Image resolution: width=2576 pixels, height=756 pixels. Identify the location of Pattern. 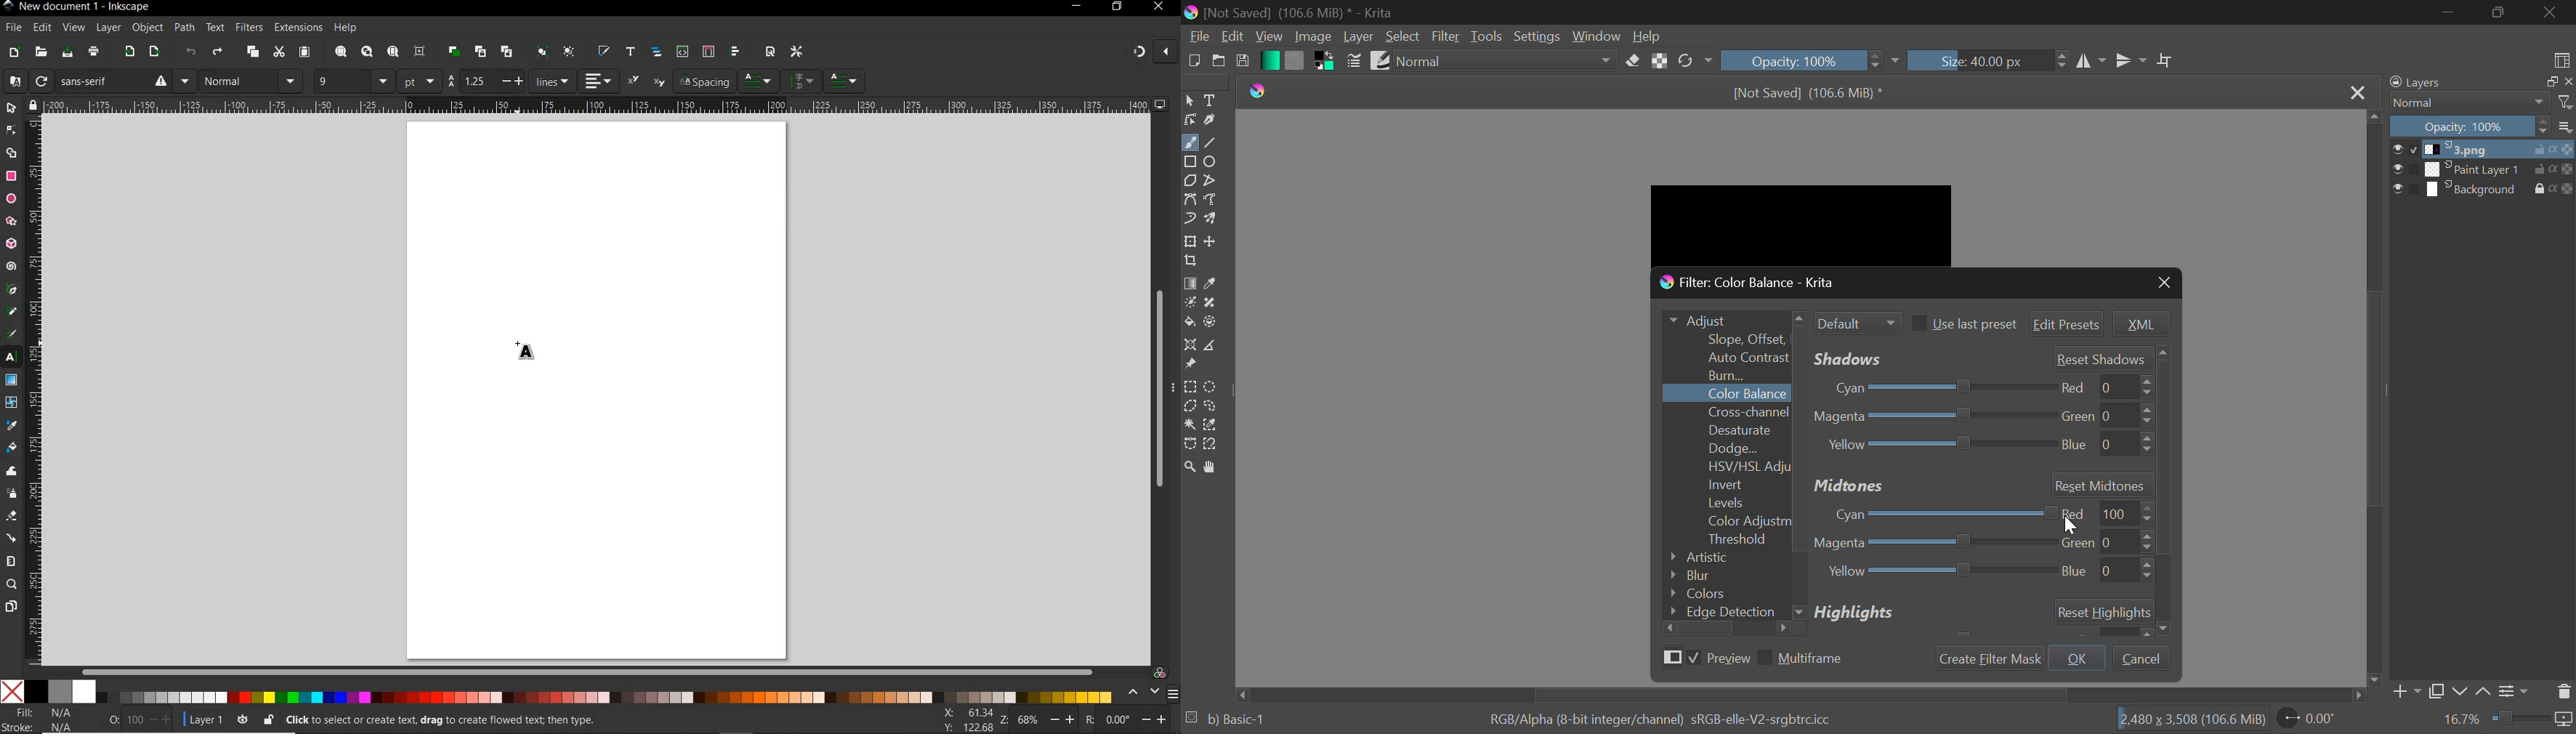
(1296, 60).